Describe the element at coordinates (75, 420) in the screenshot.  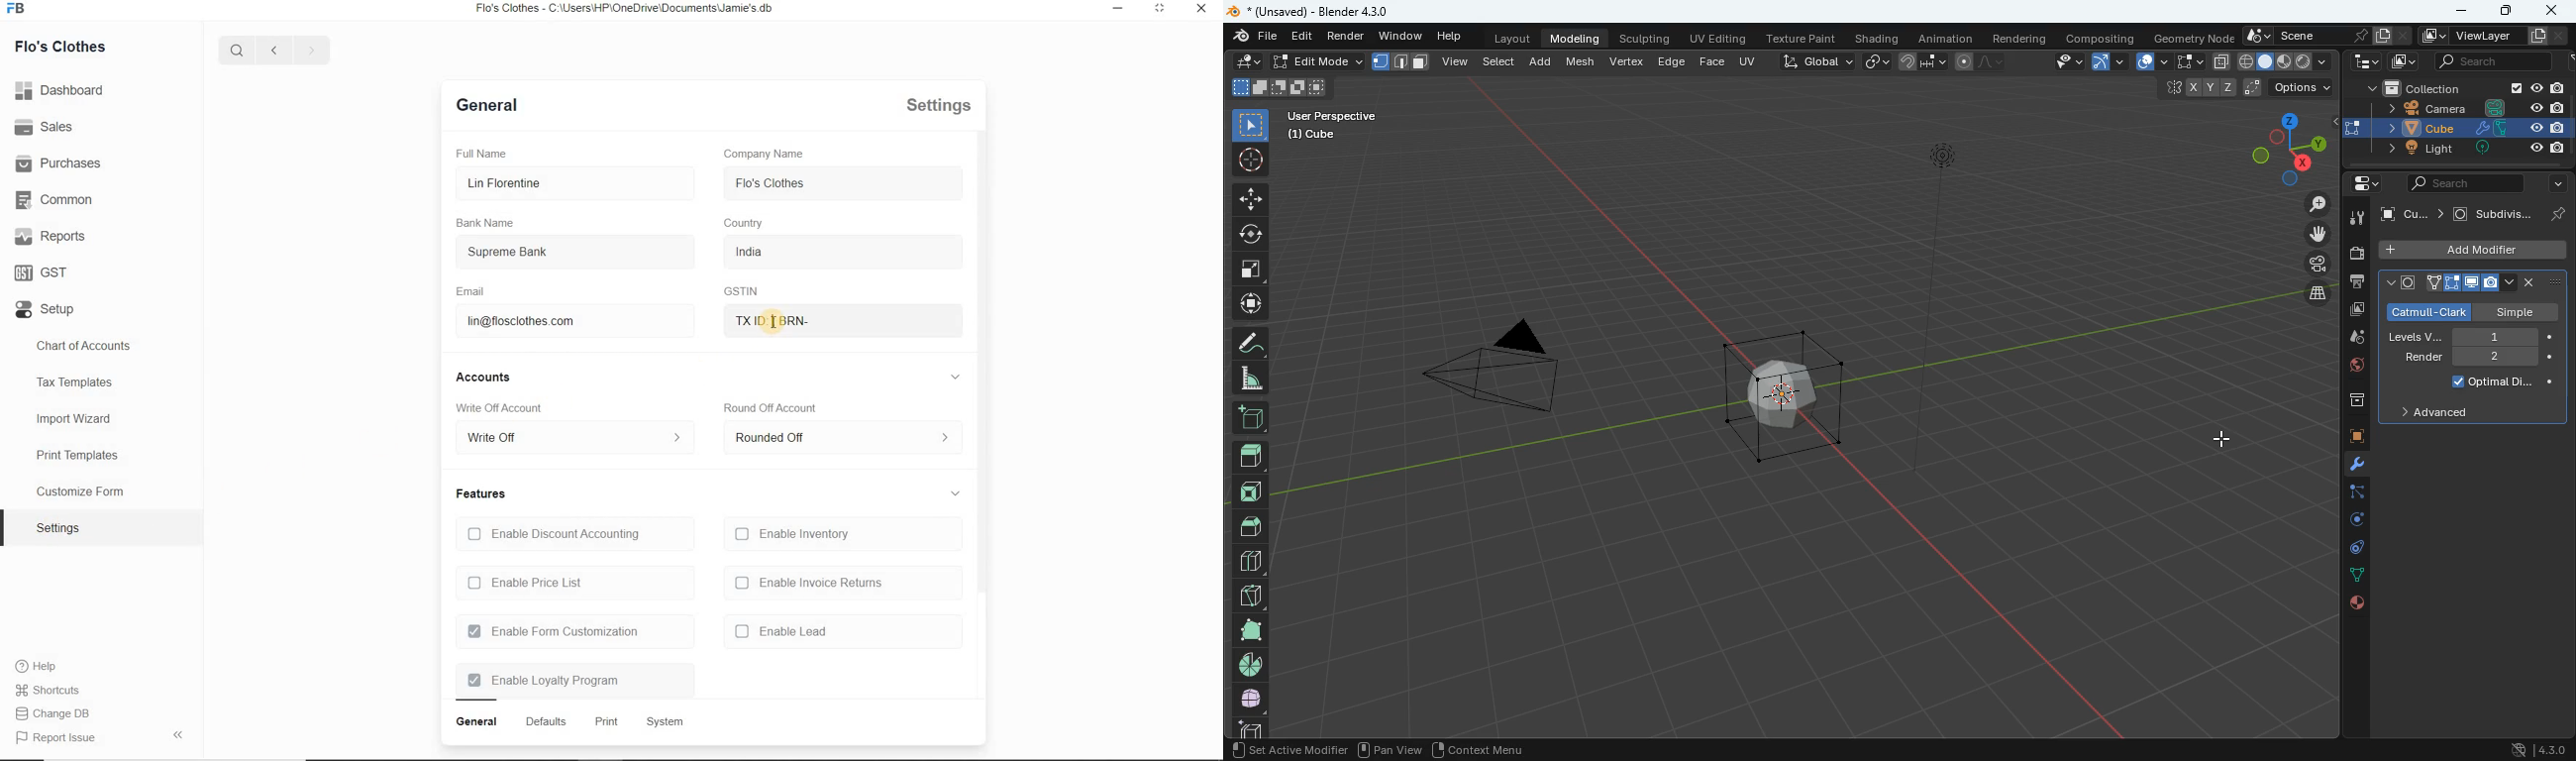
I see `Import Wizard` at that location.